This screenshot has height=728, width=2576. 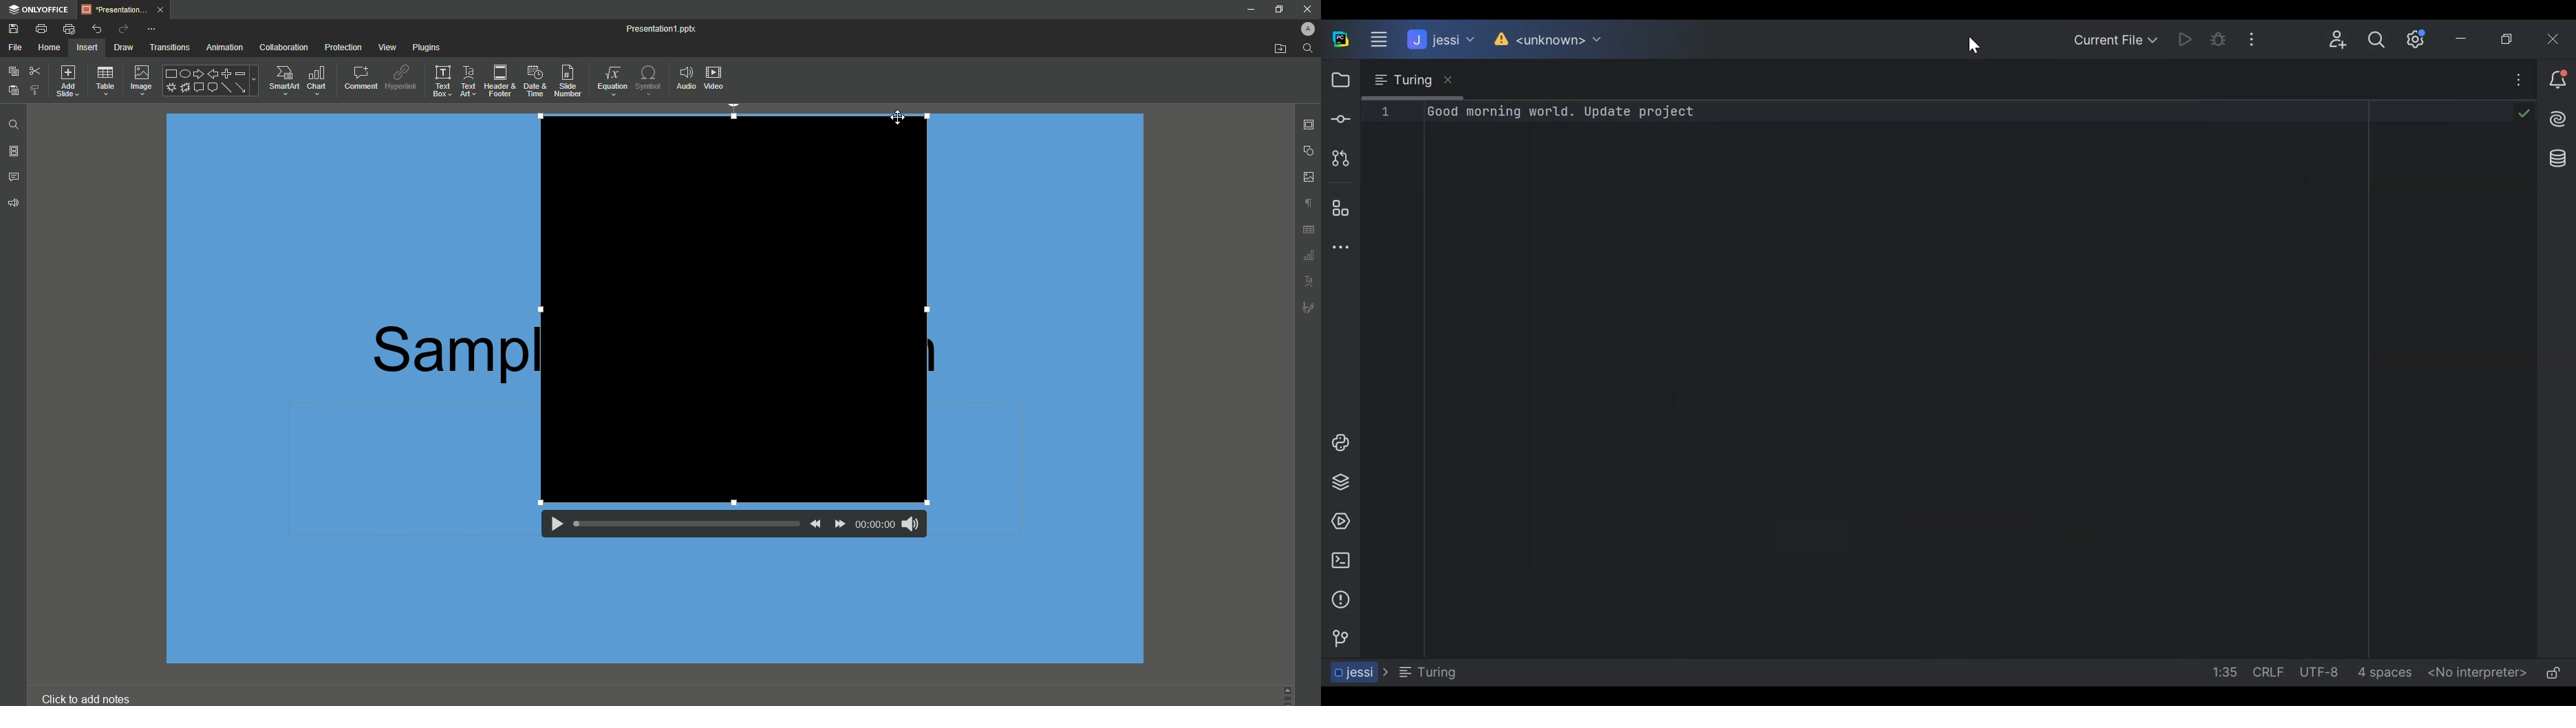 I want to click on Table, so click(x=105, y=81).